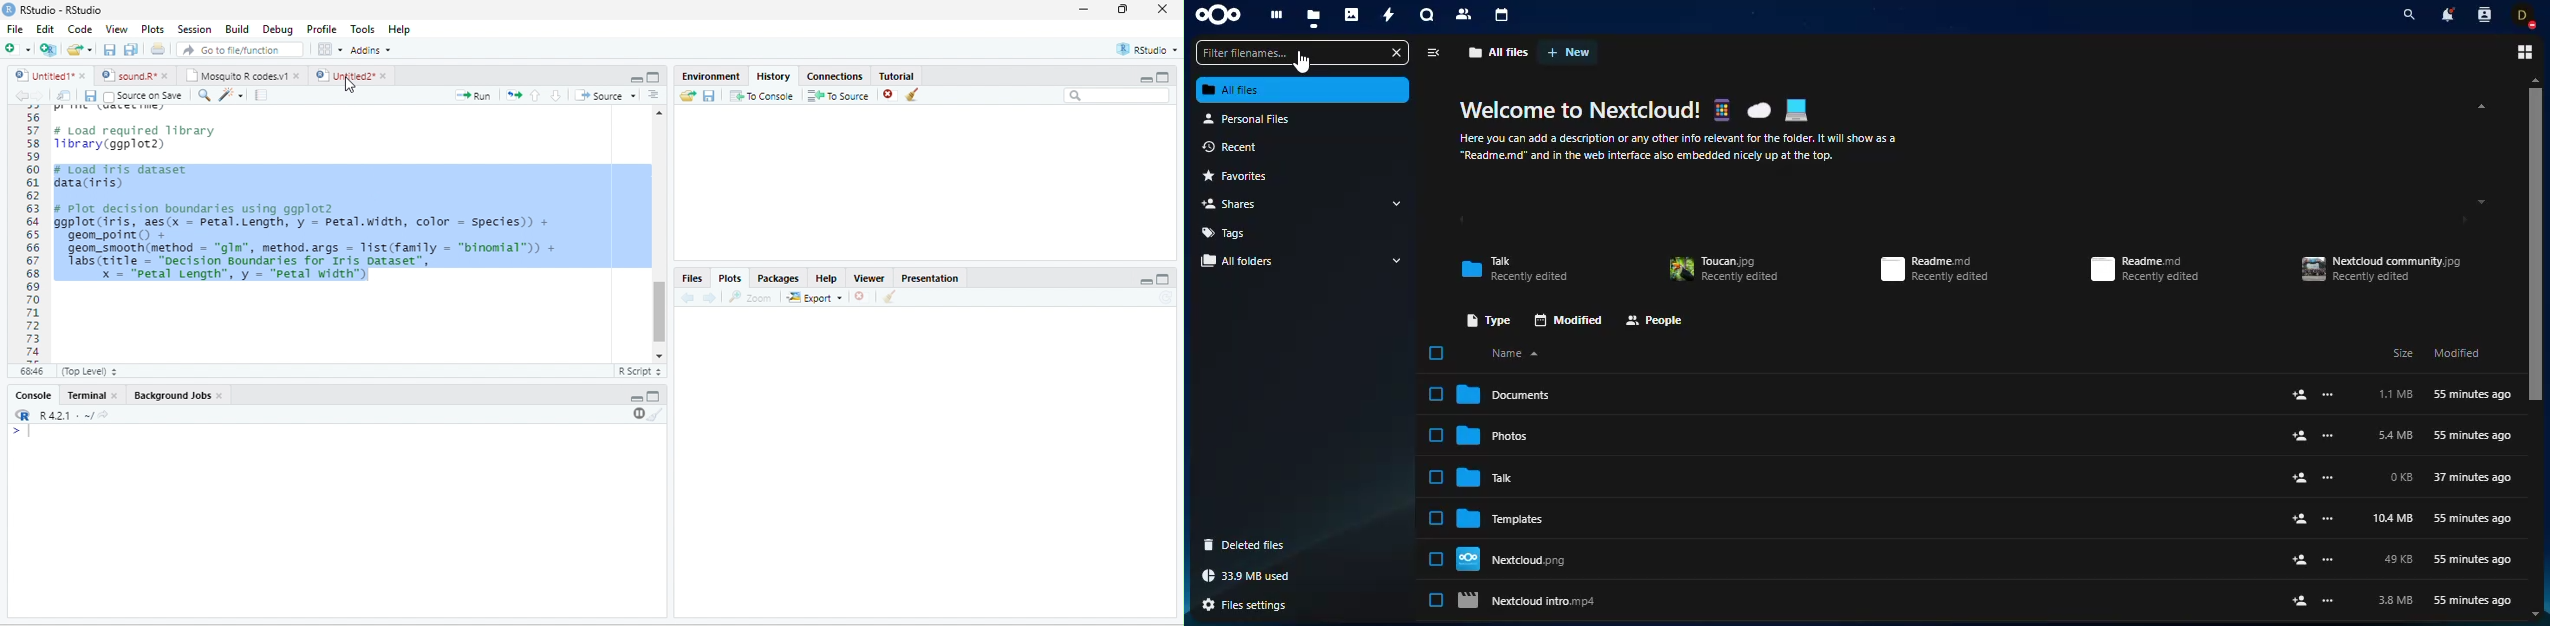  I want to click on Nextcloud intro.mp4, so click(1866, 601).